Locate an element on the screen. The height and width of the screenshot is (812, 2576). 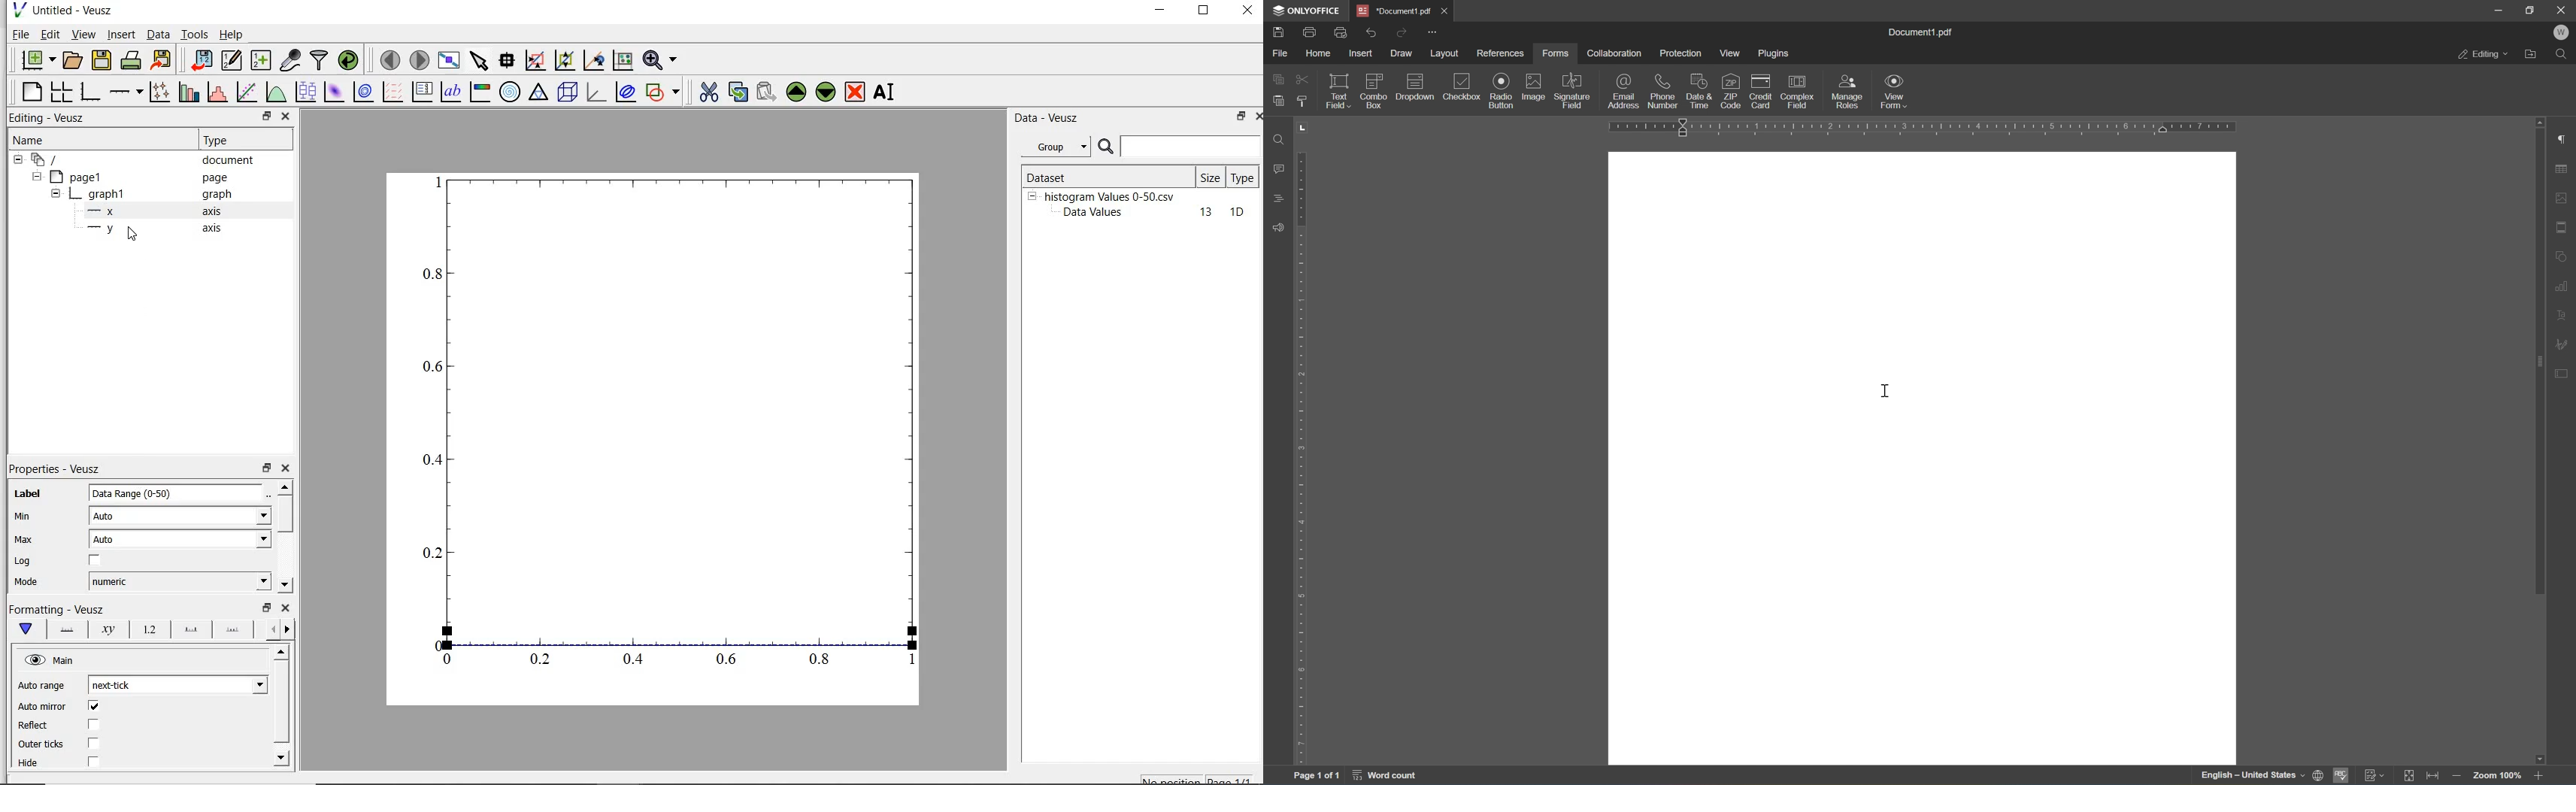
copy style is located at coordinates (1301, 100).